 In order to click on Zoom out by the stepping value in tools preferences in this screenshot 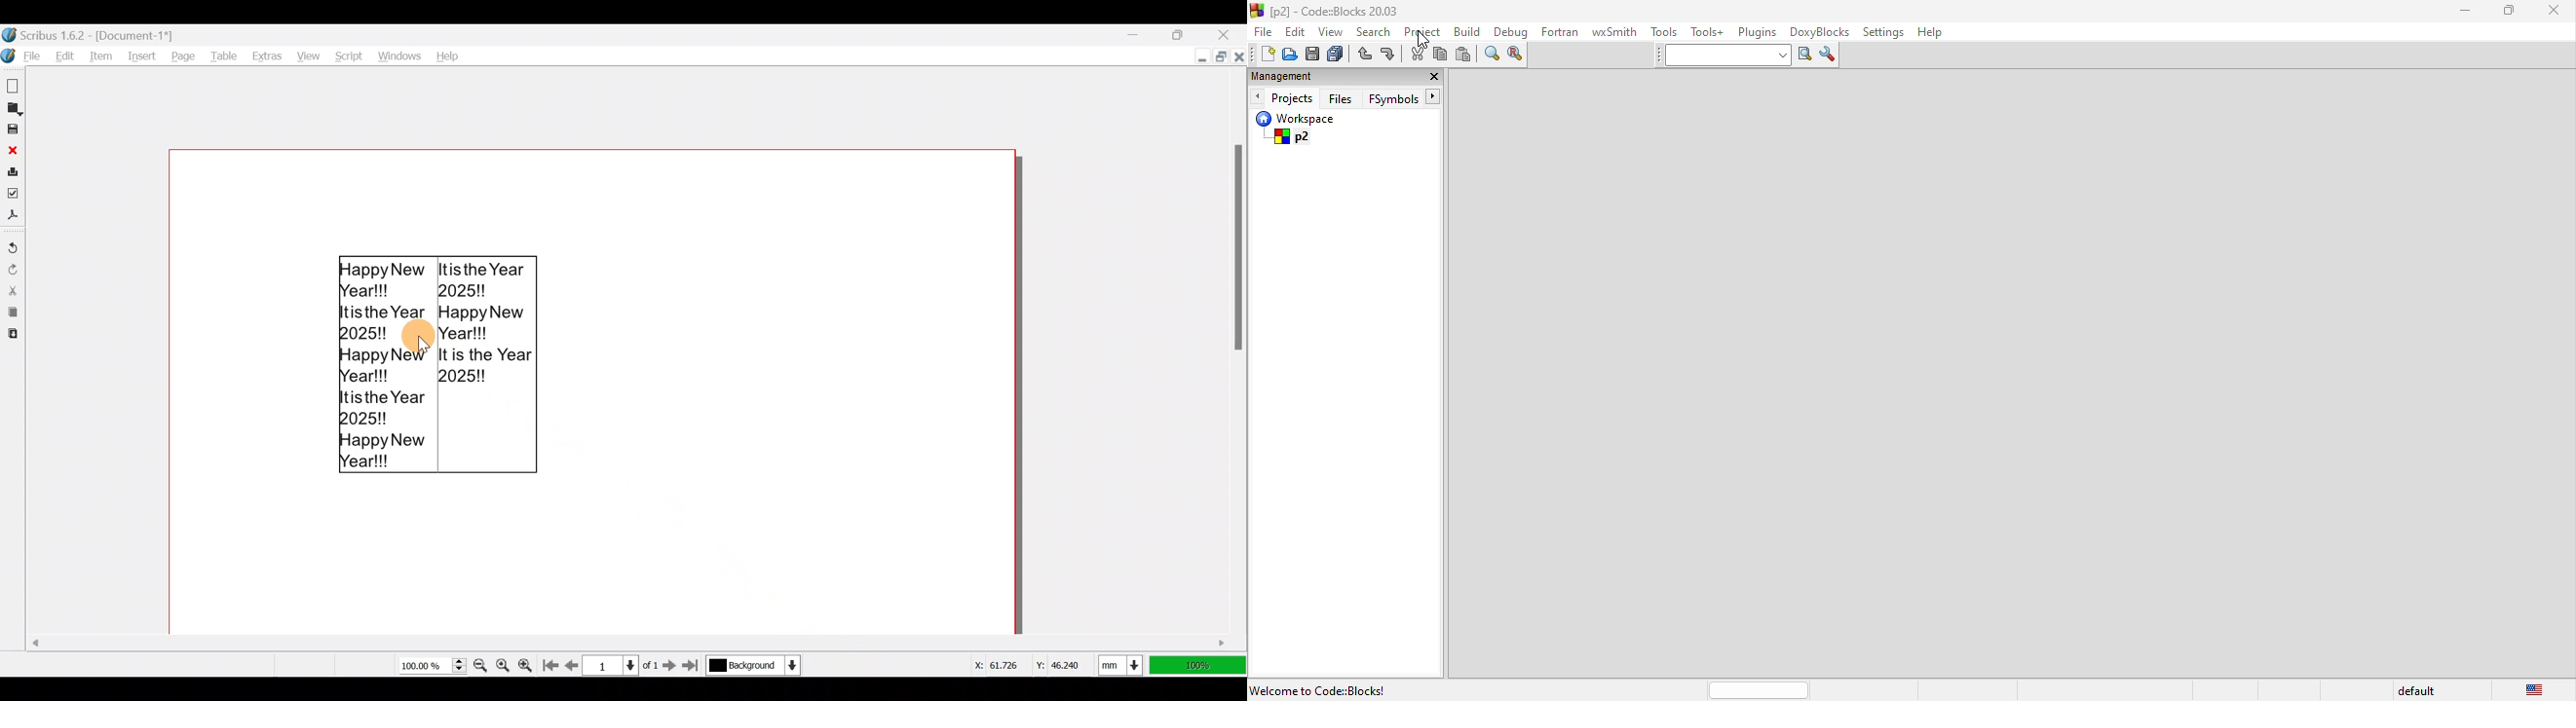, I will do `click(479, 662)`.